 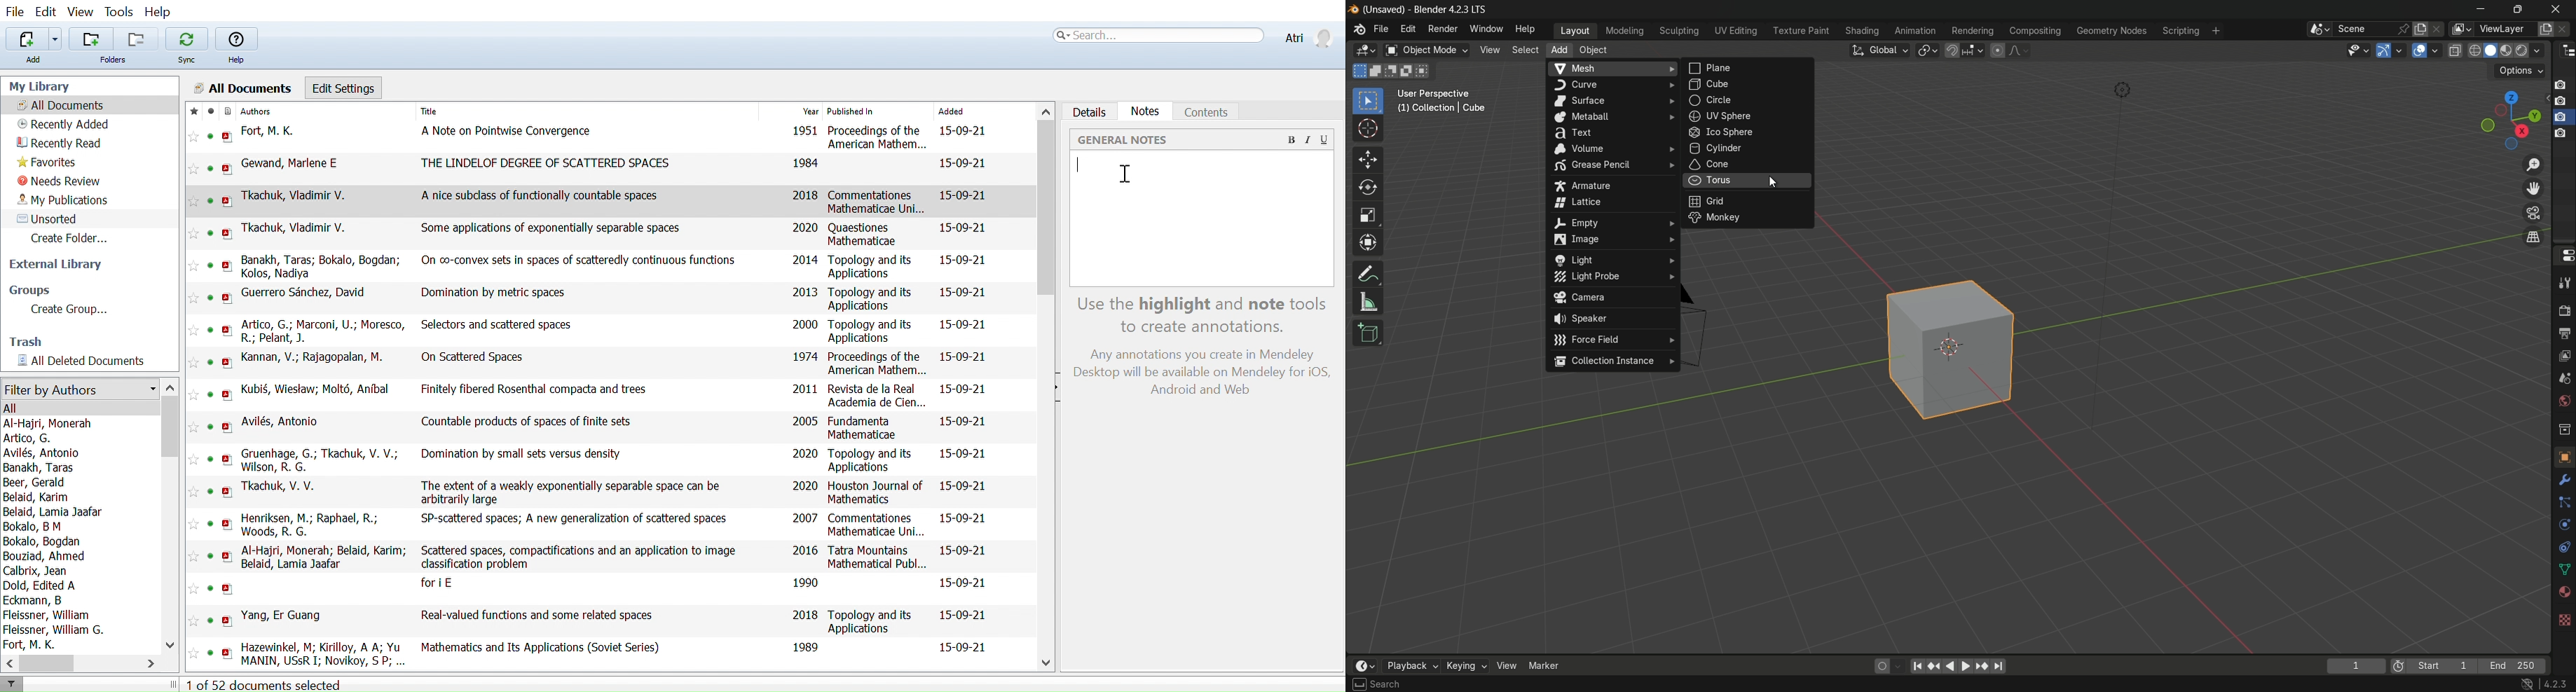 What do you see at coordinates (2404, 29) in the screenshot?
I see `pin scene to workplace` at bounding box center [2404, 29].